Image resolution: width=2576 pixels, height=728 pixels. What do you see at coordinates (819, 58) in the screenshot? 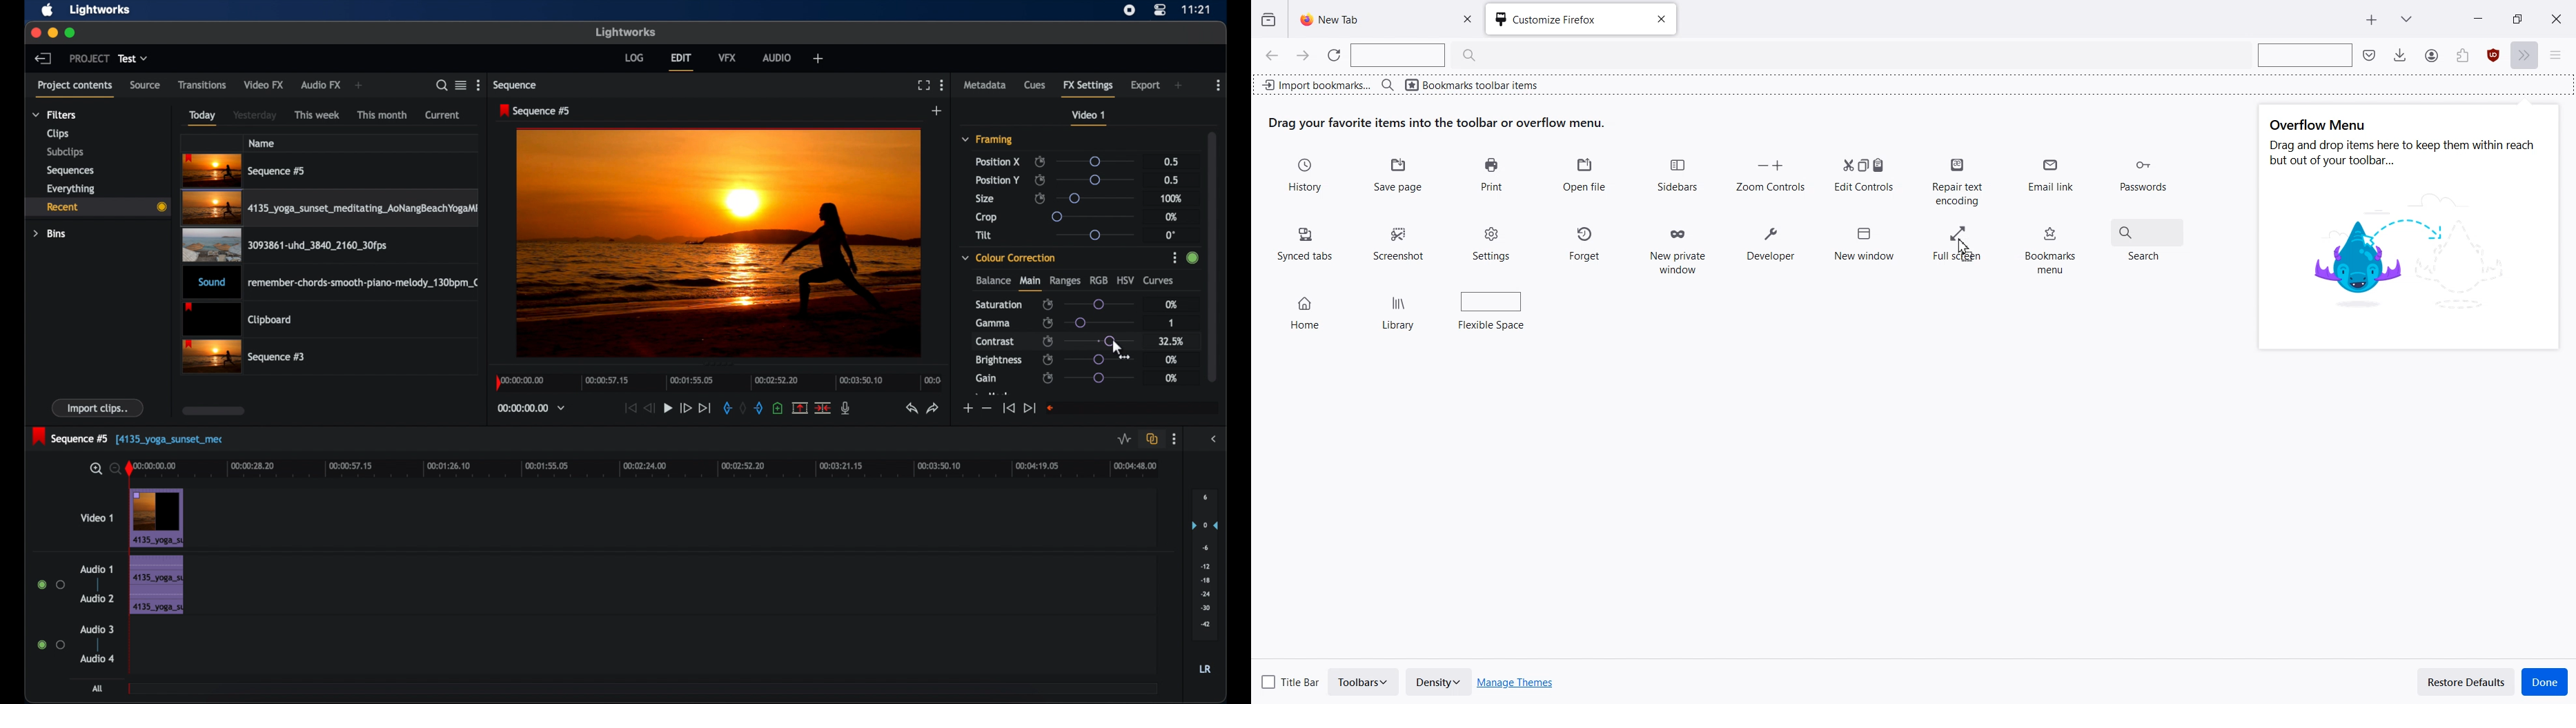
I see `add` at bounding box center [819, 58].